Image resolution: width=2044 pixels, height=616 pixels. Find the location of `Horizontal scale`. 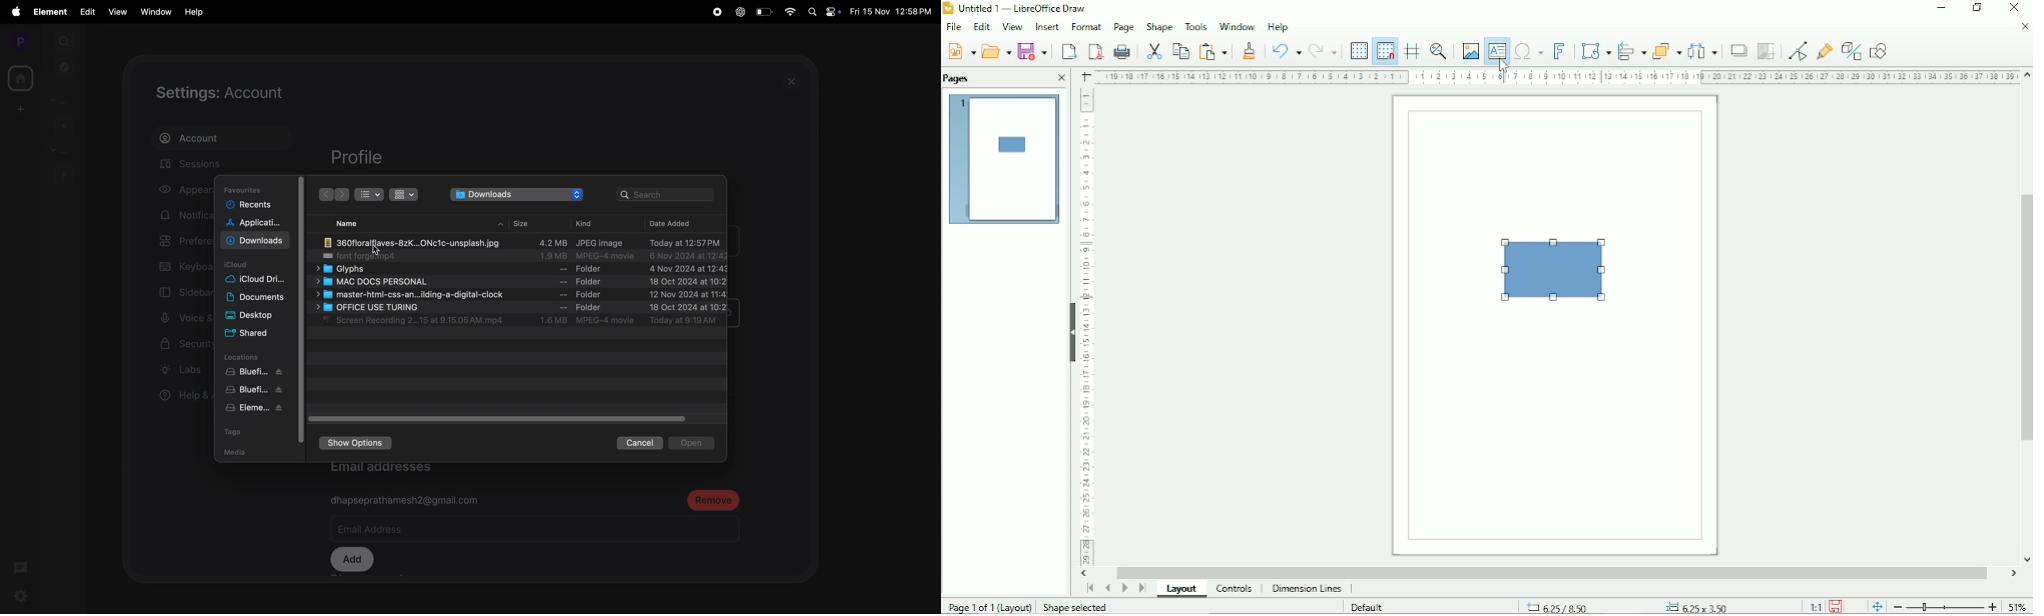

Horizontal scale is located at coordinates (1086, 329).